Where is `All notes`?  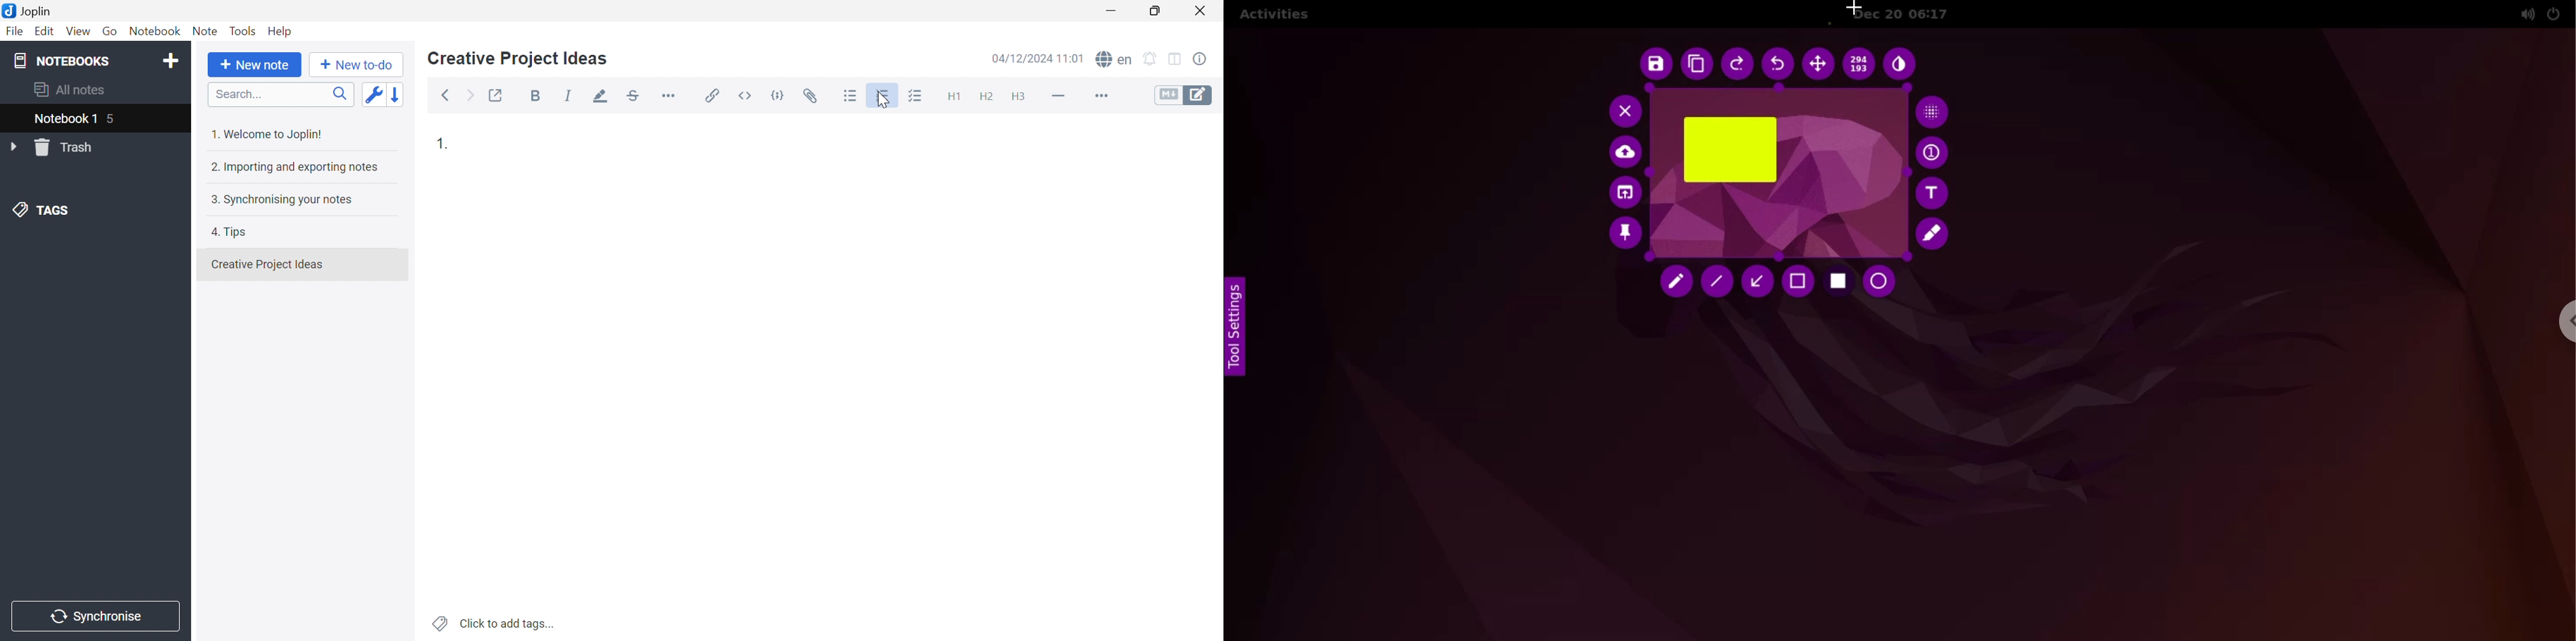
All notes is located at coordinates (67, 89).